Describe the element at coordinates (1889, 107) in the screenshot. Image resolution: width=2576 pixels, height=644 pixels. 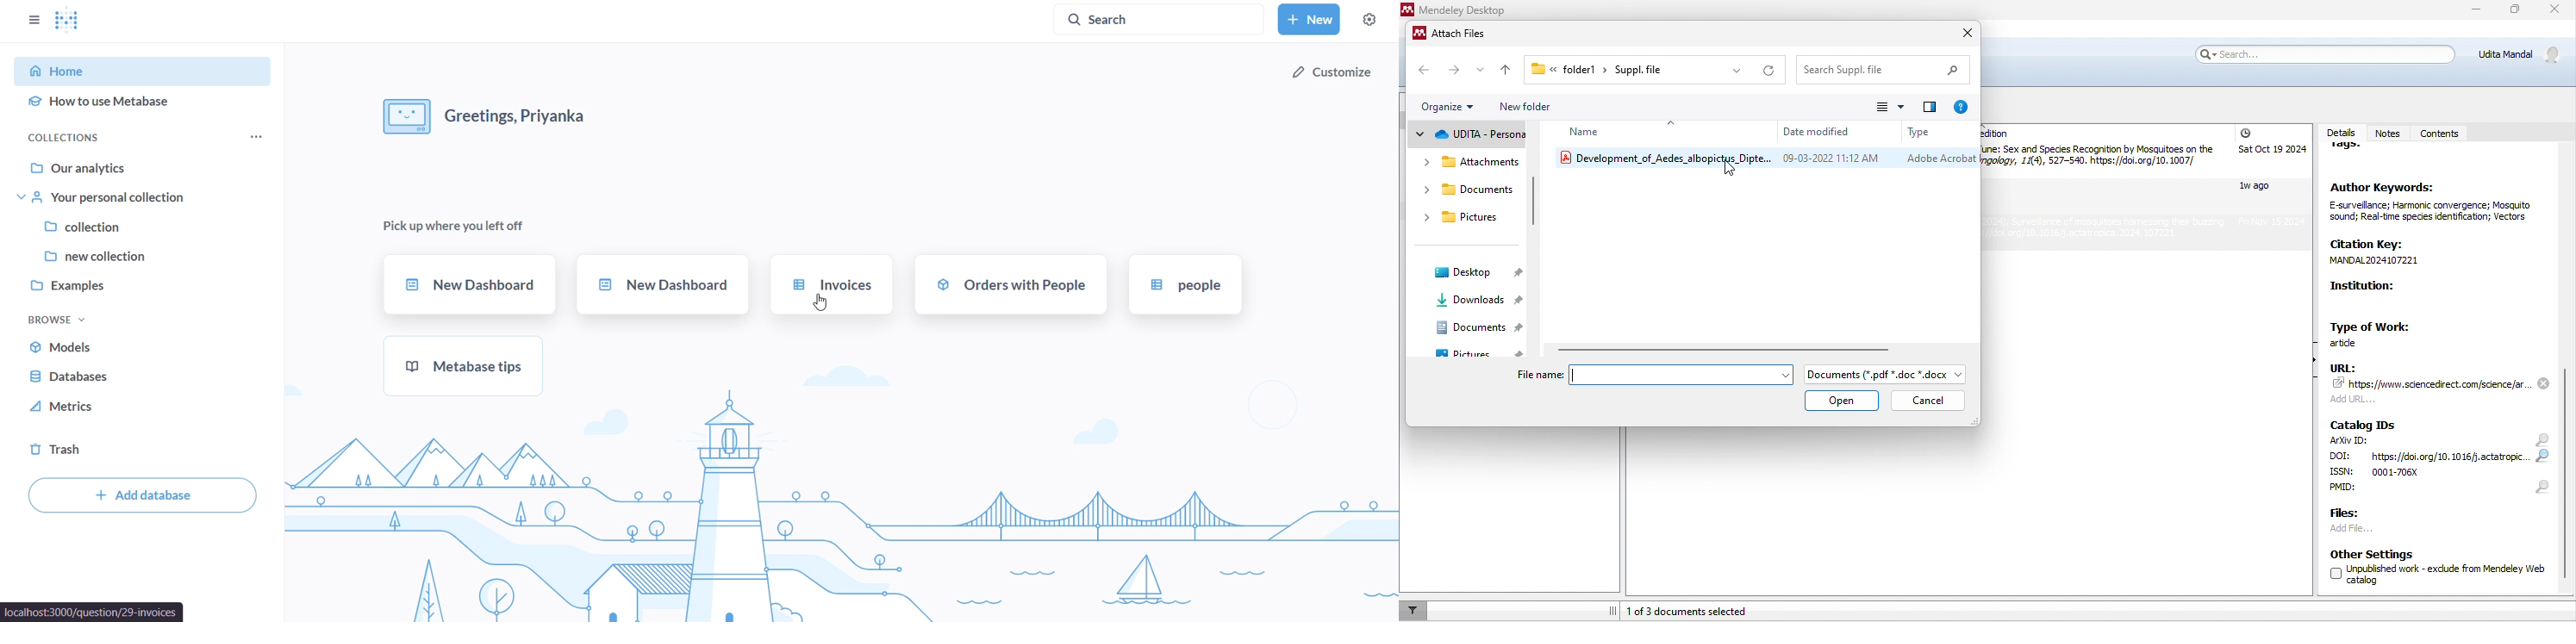
I see `change view` at that location.